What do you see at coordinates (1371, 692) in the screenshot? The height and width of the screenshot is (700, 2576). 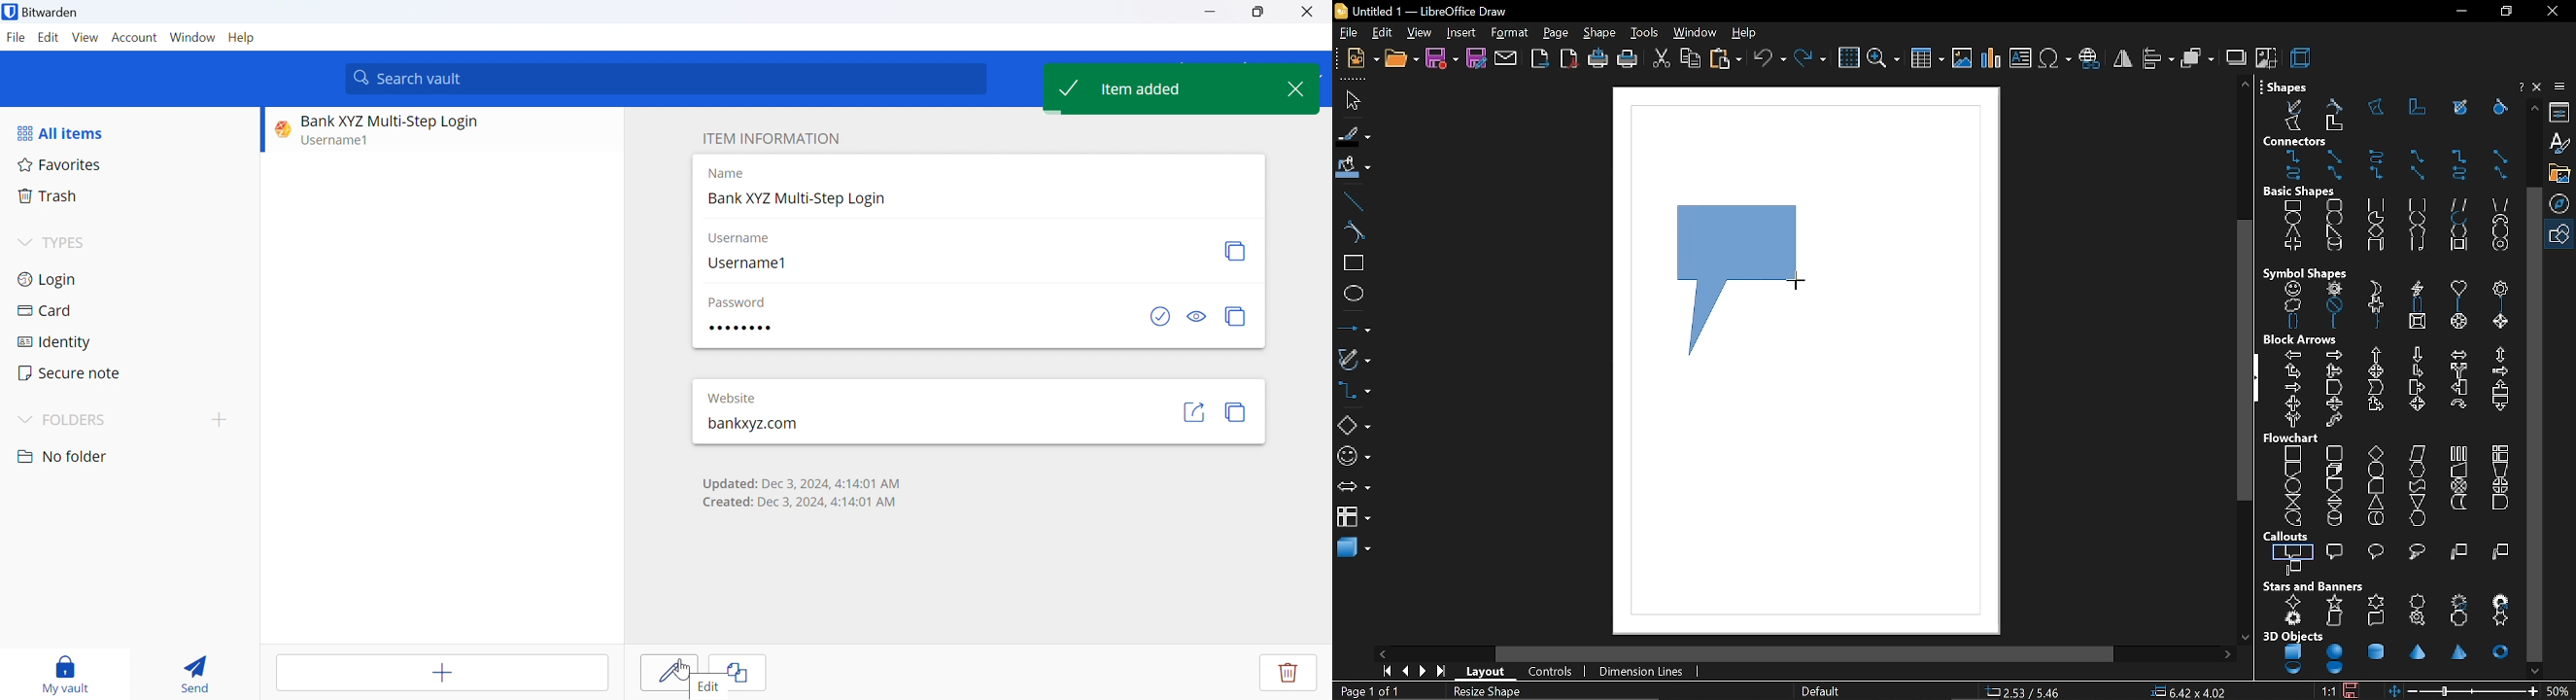 I see `current page` at bounding box center [1371, 692].